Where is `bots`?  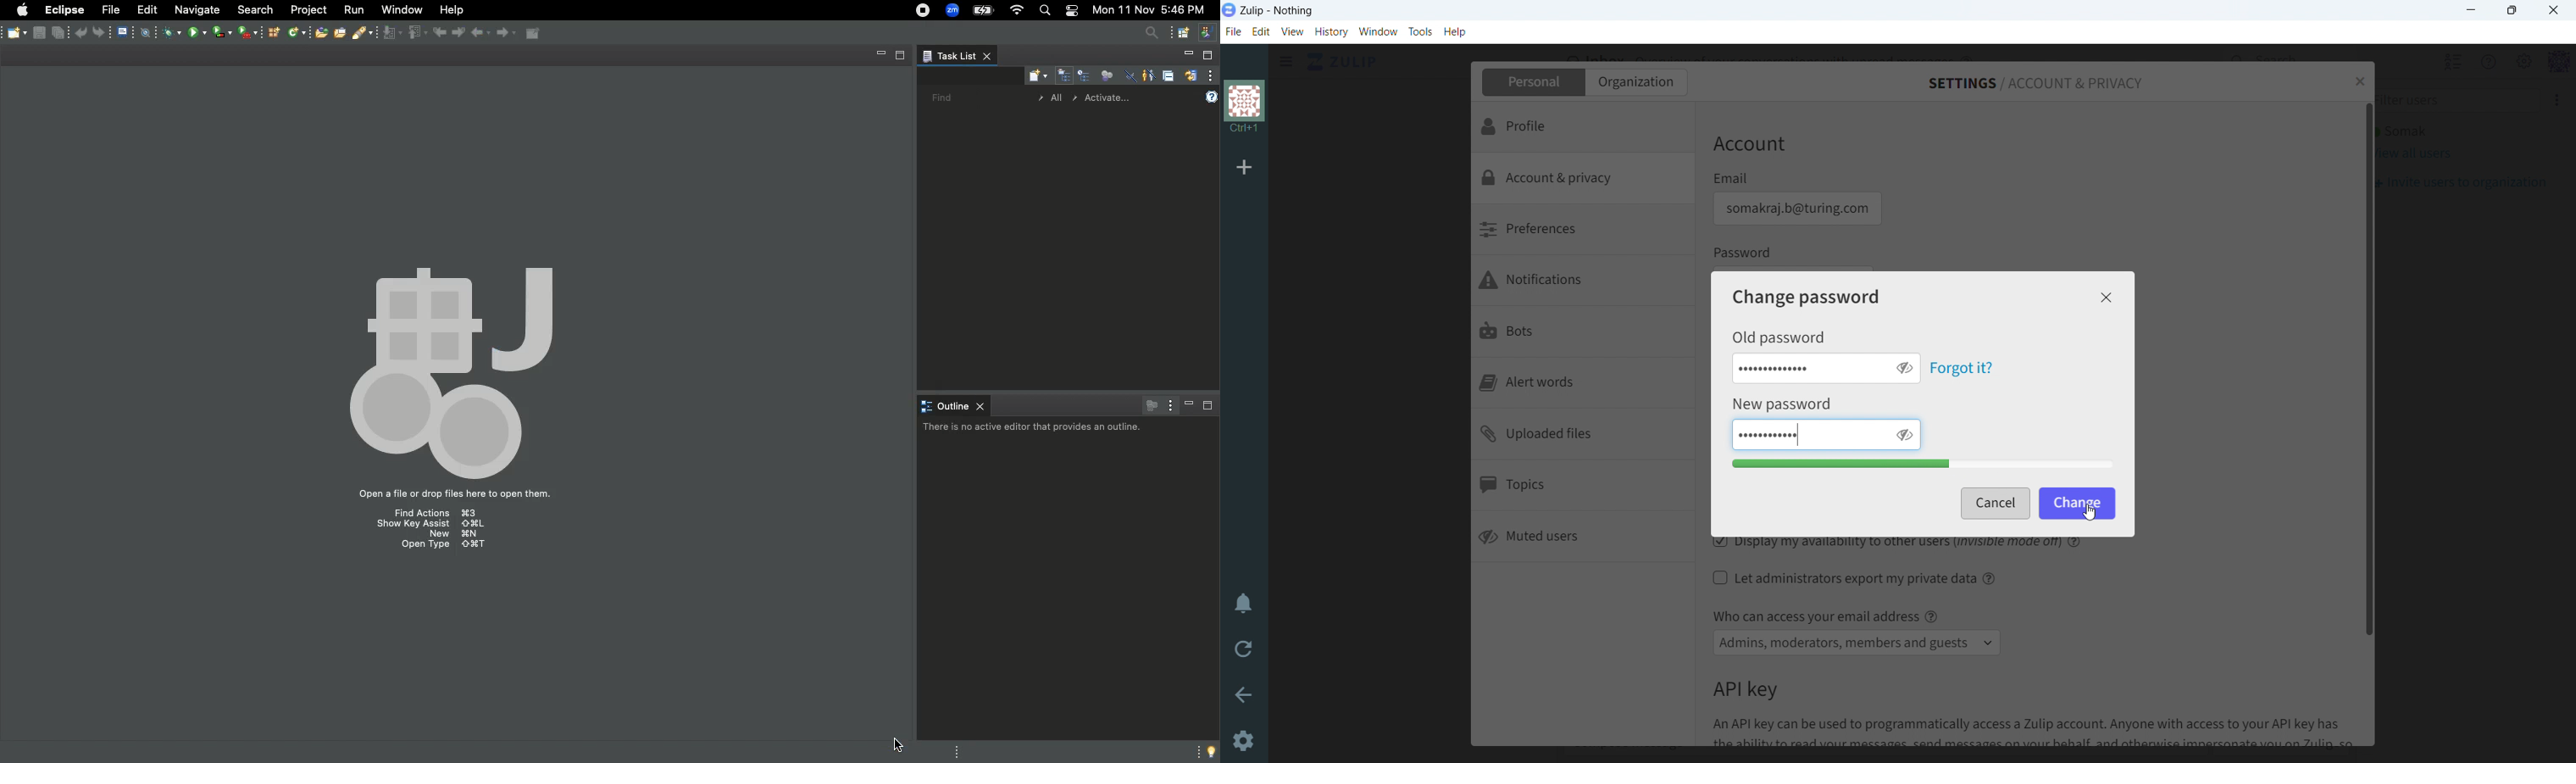
bots is located at coordinates (1585, 333).